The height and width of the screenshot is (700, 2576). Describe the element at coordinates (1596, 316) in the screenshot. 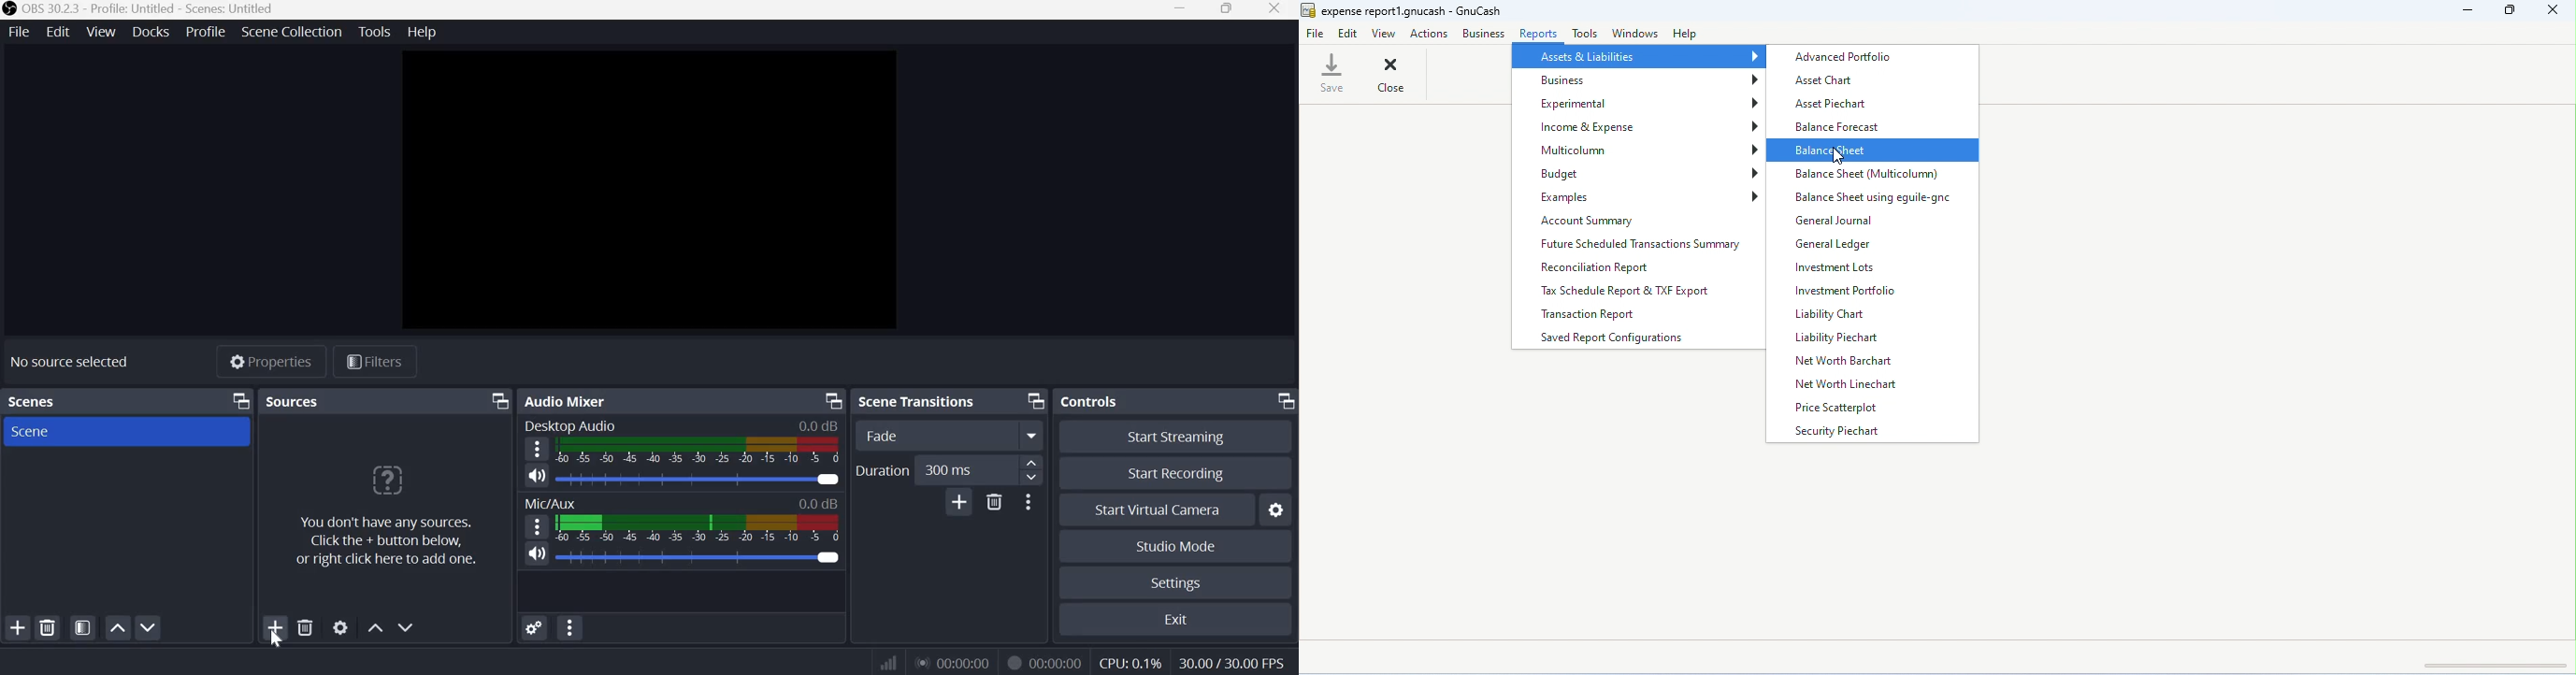

I see `transaction report` at that location.